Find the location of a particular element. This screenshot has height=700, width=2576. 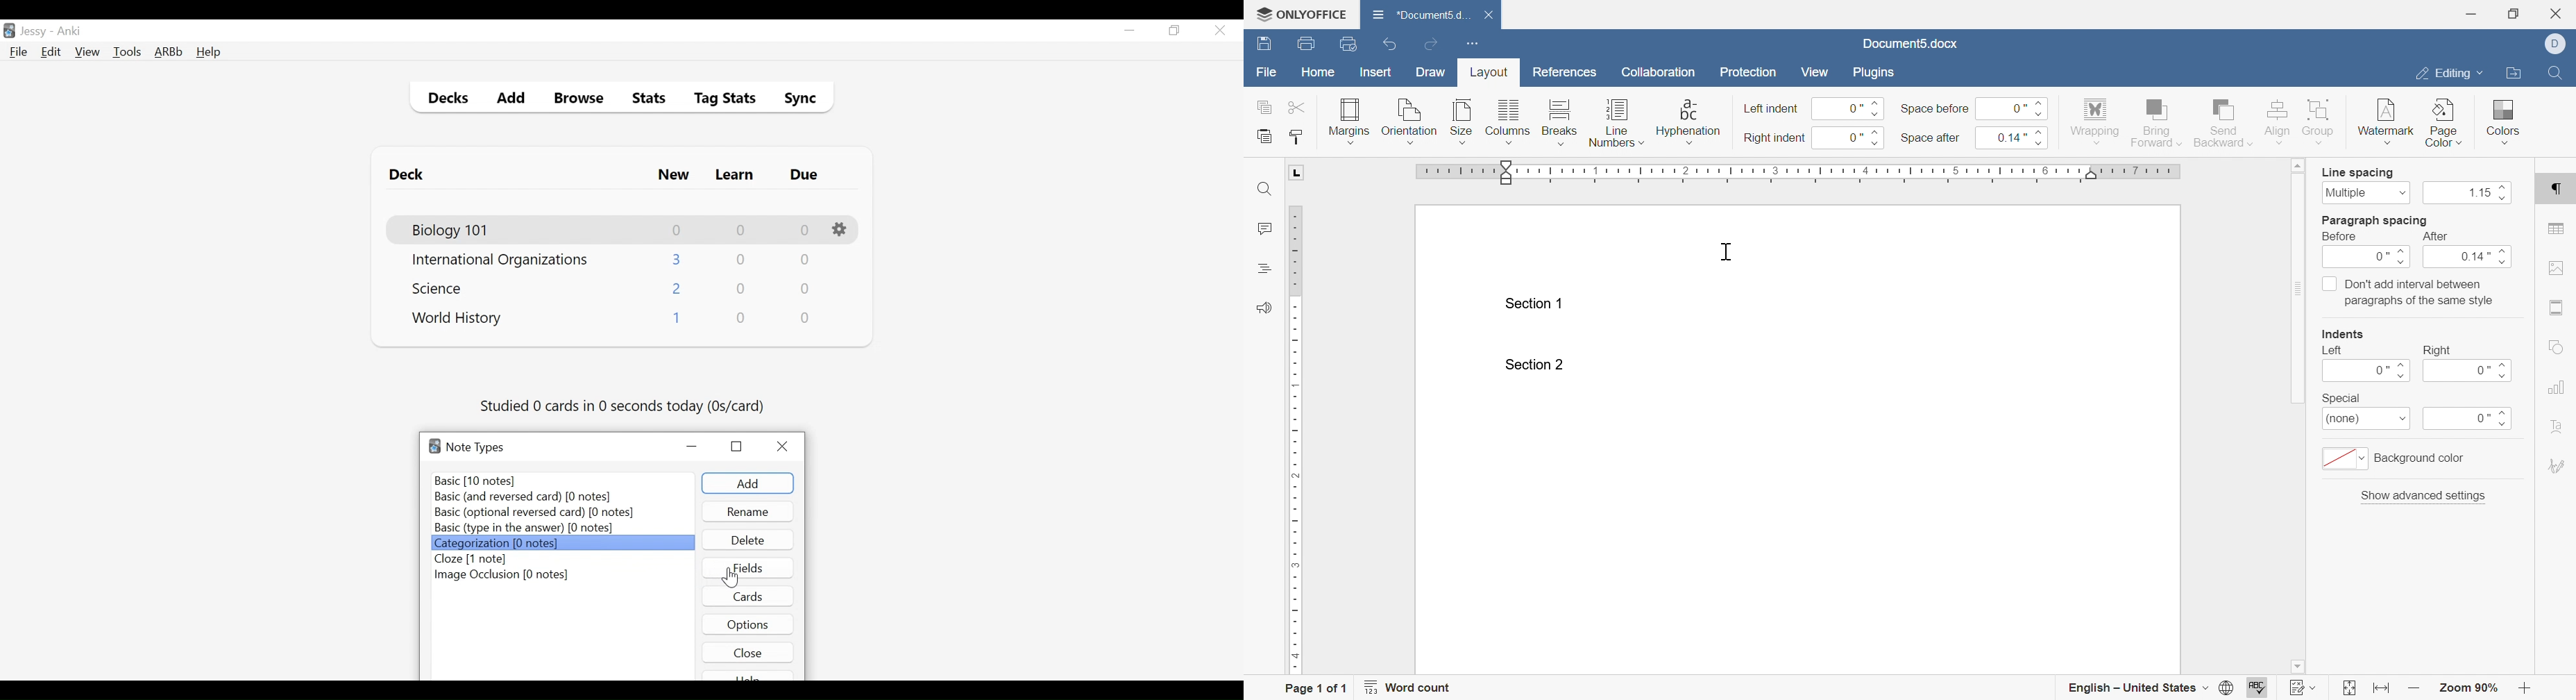

Options is located at coordinates (841, 230).